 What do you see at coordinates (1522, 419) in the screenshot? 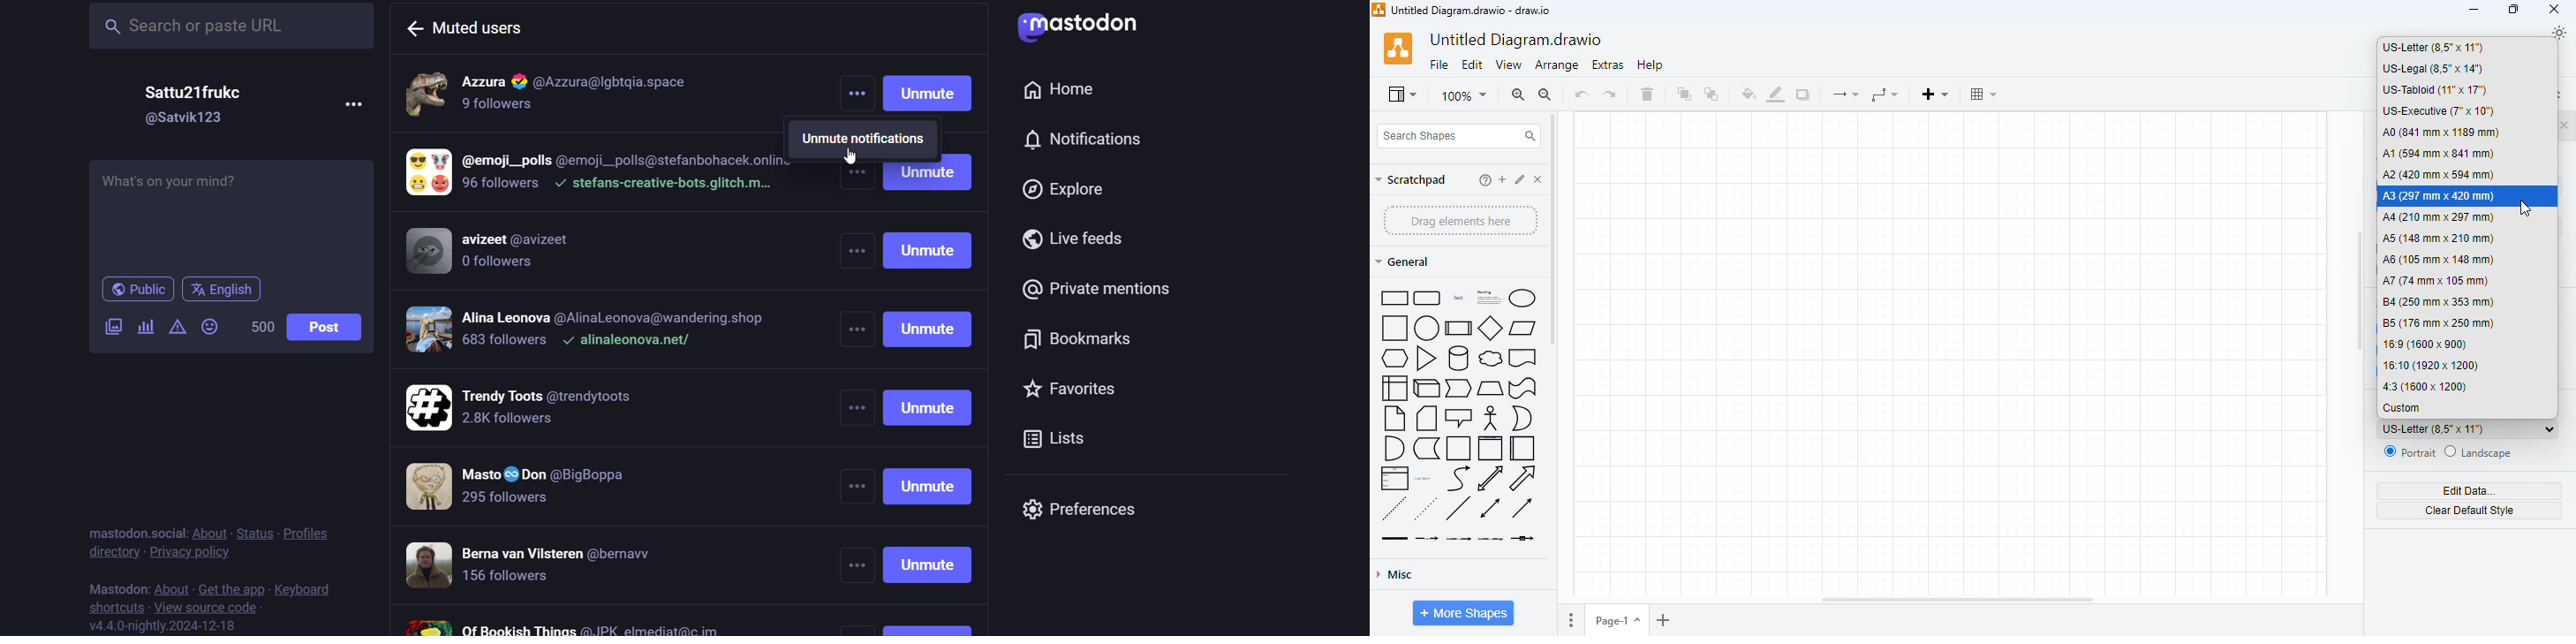
I see `or` at bounding box center [1522, 419].